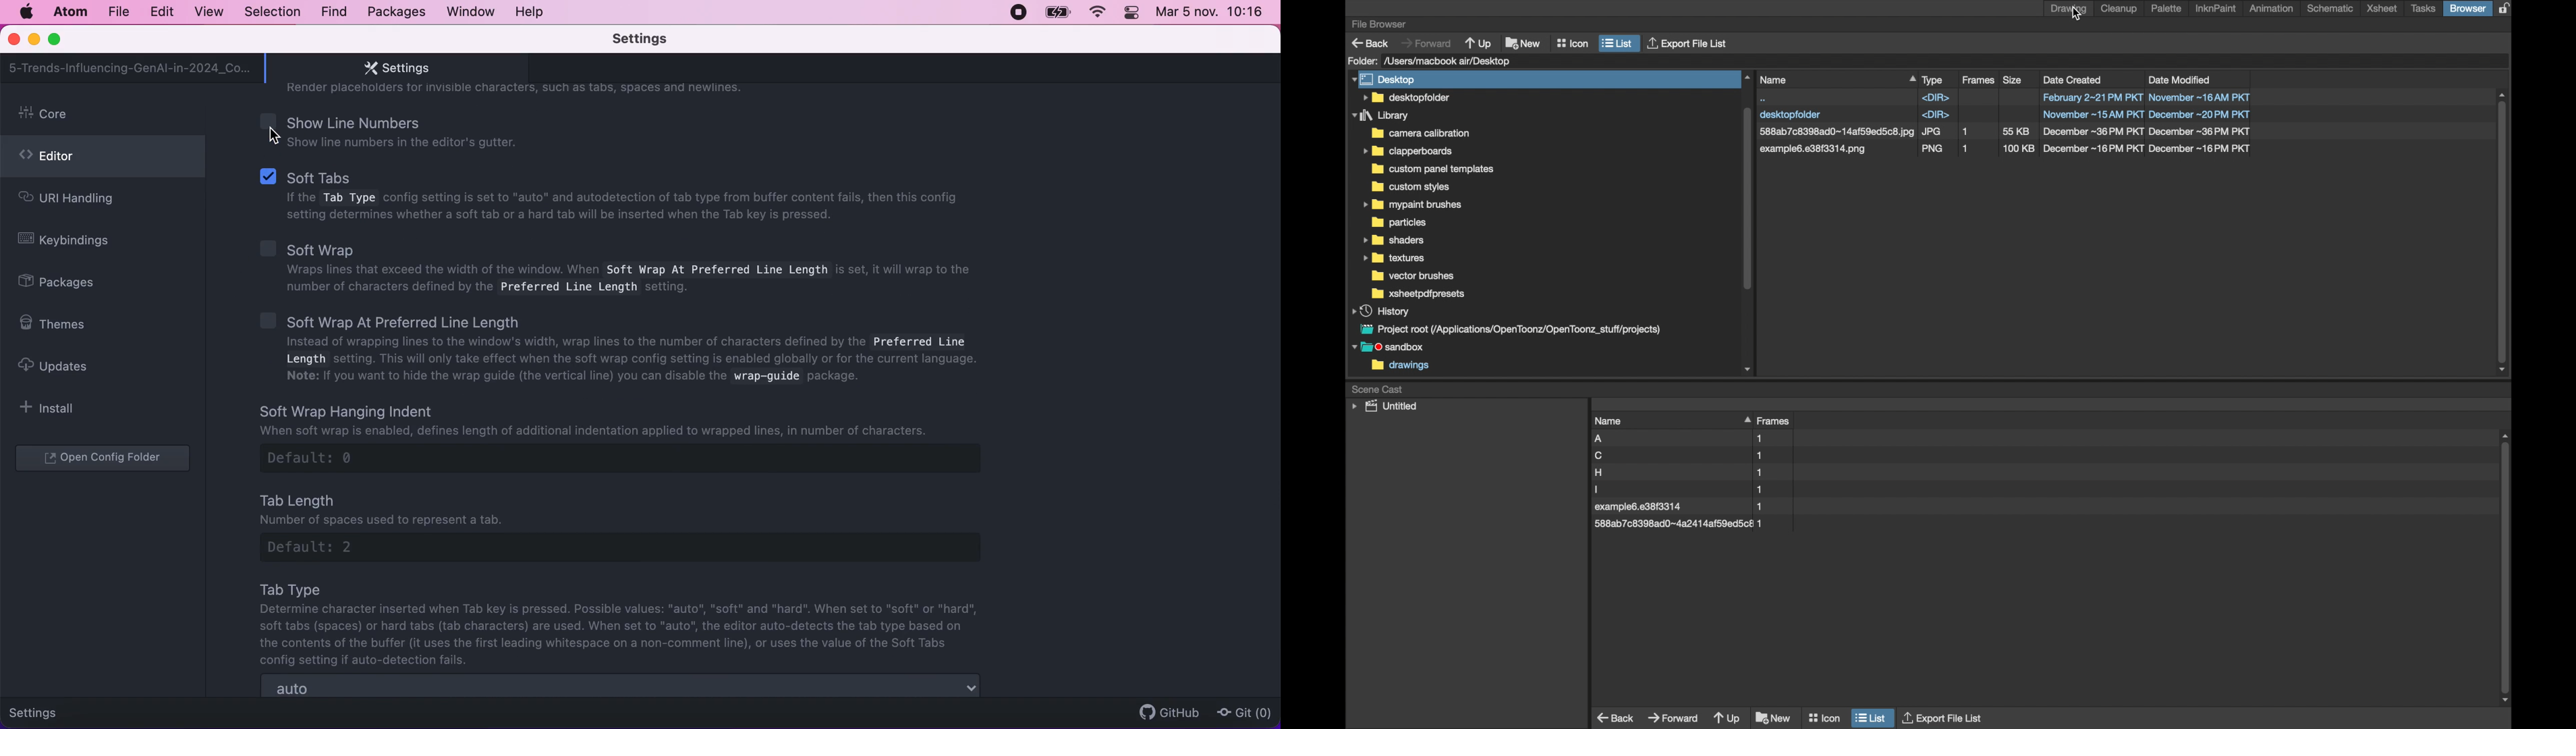  I want to click on soft tabs, so click(615, 197).